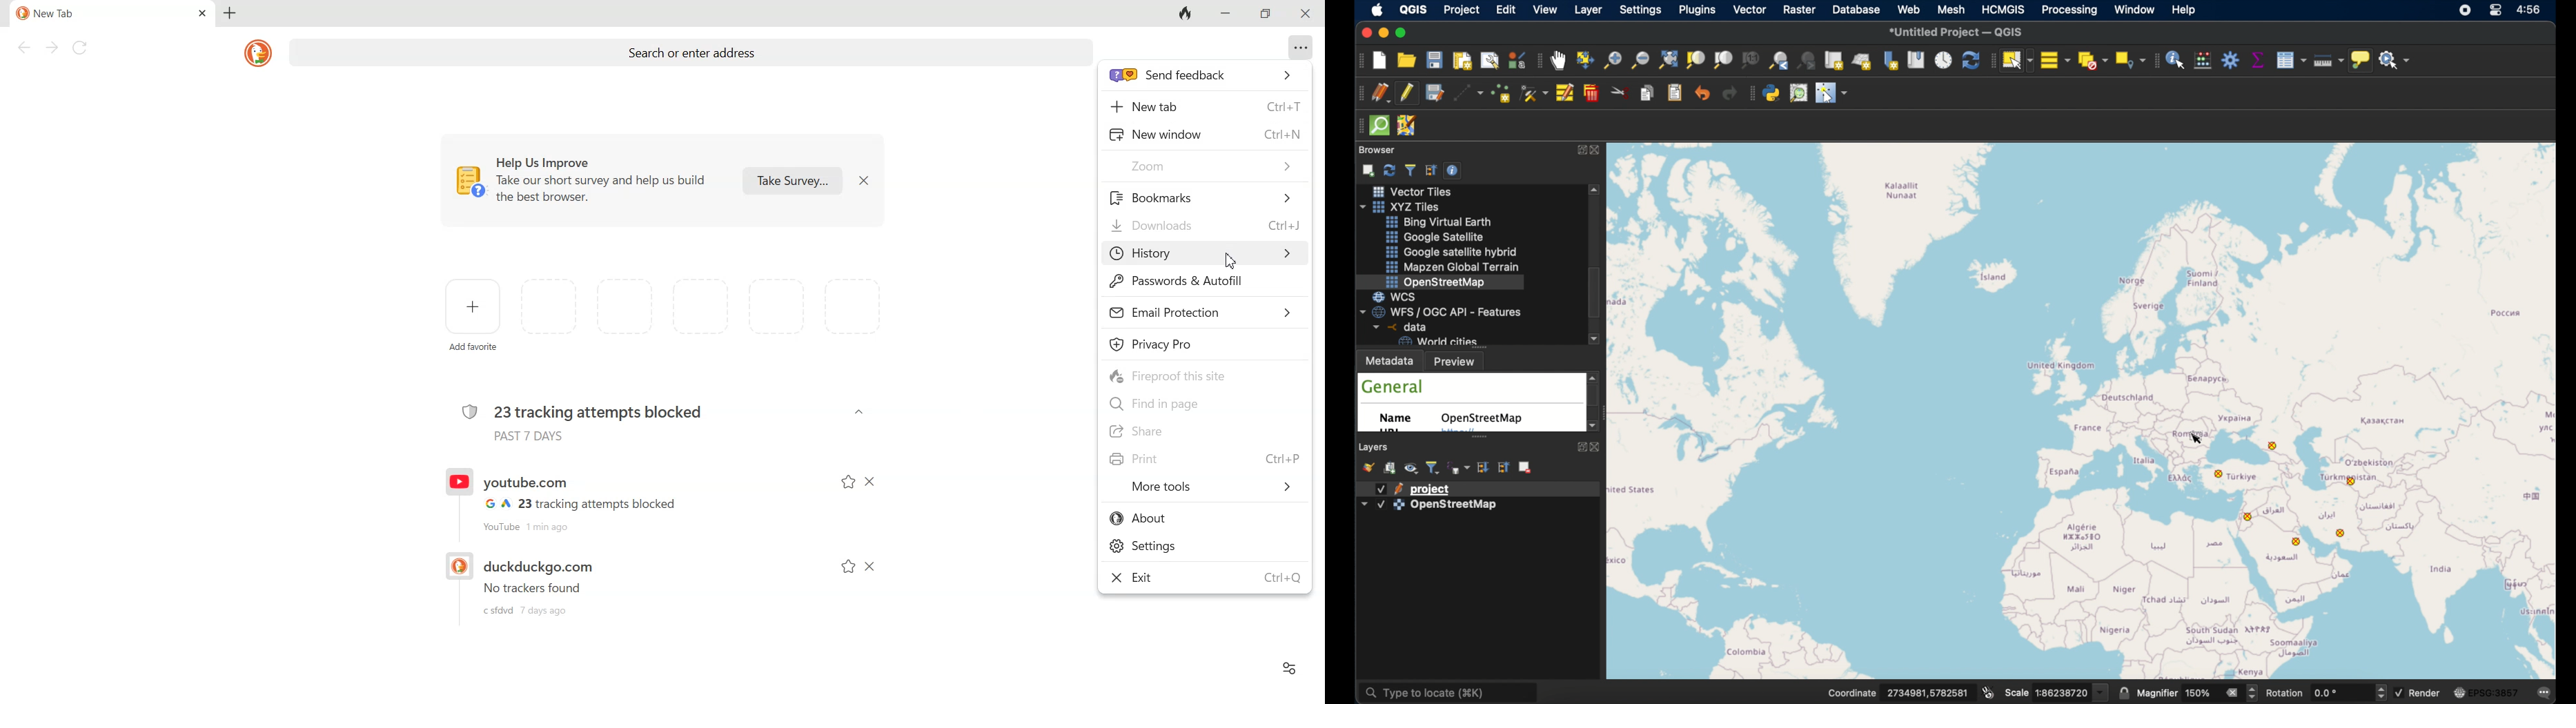 This screenshot has width=2576, height=728. I want to click on openstreetmap, so click(1436, 282).